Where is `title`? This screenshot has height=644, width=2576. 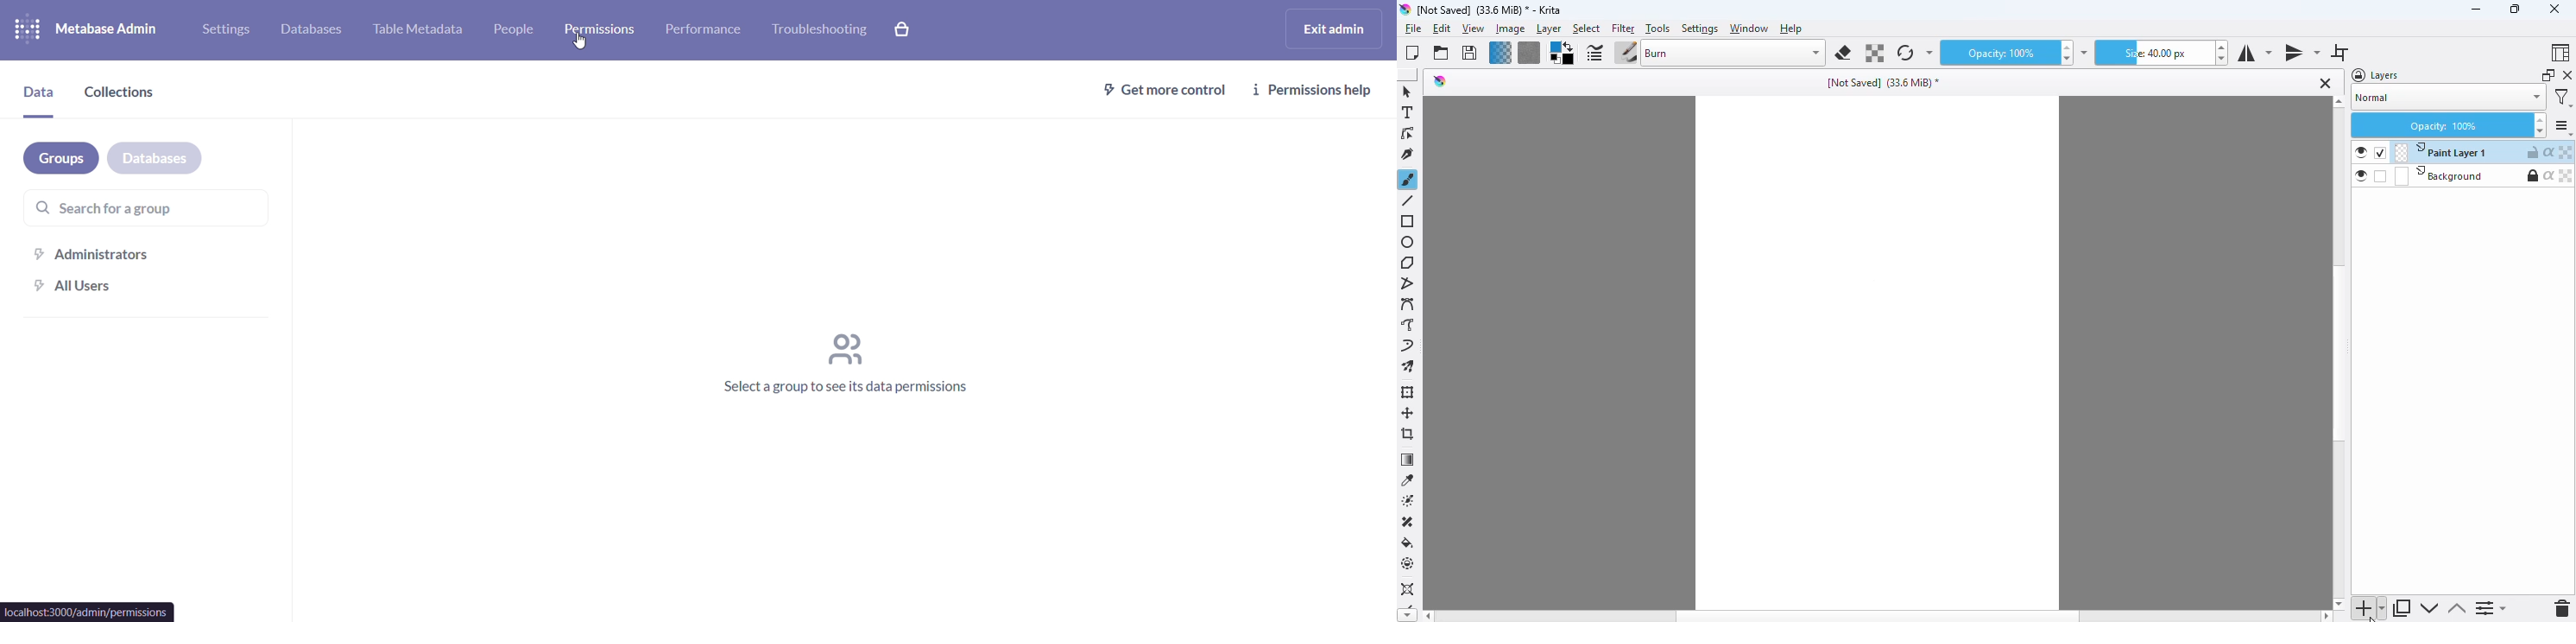 title is located at coordinates (1885, 83).